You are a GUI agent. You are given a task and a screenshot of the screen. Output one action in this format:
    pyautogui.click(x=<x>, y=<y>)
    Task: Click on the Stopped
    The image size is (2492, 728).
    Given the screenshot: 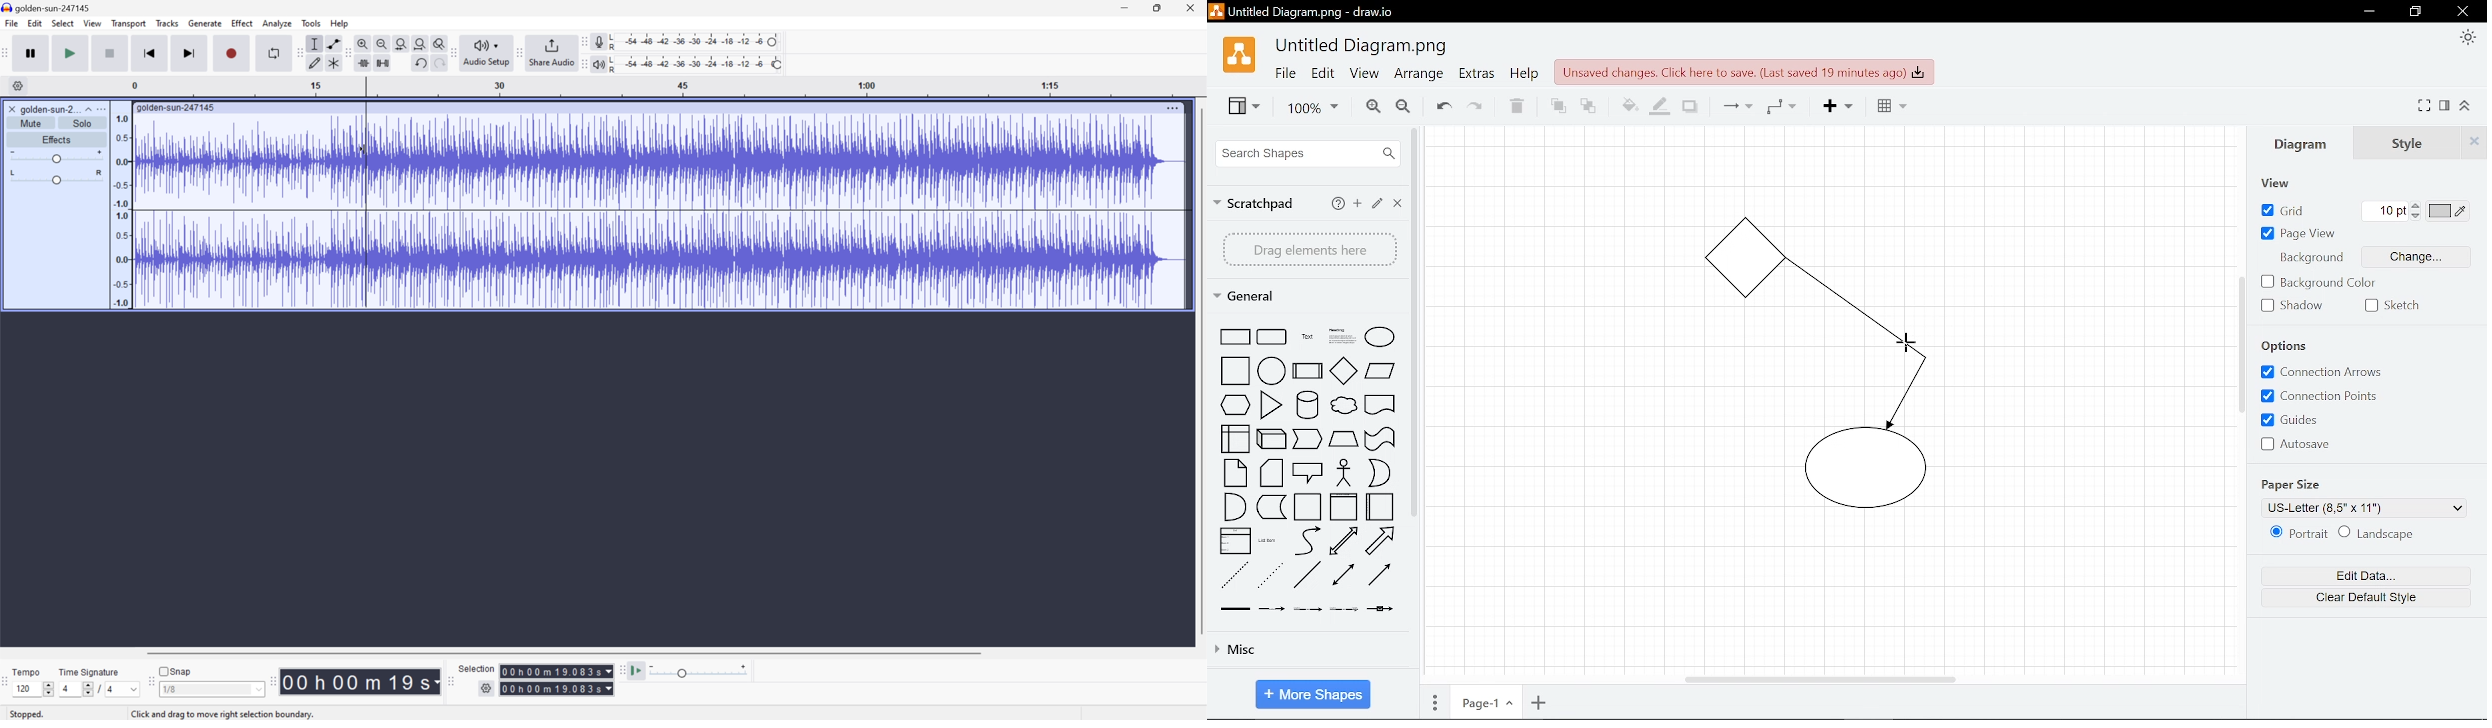 What is the action you would take?
    pyautogui.click(x=32, y=715)
    